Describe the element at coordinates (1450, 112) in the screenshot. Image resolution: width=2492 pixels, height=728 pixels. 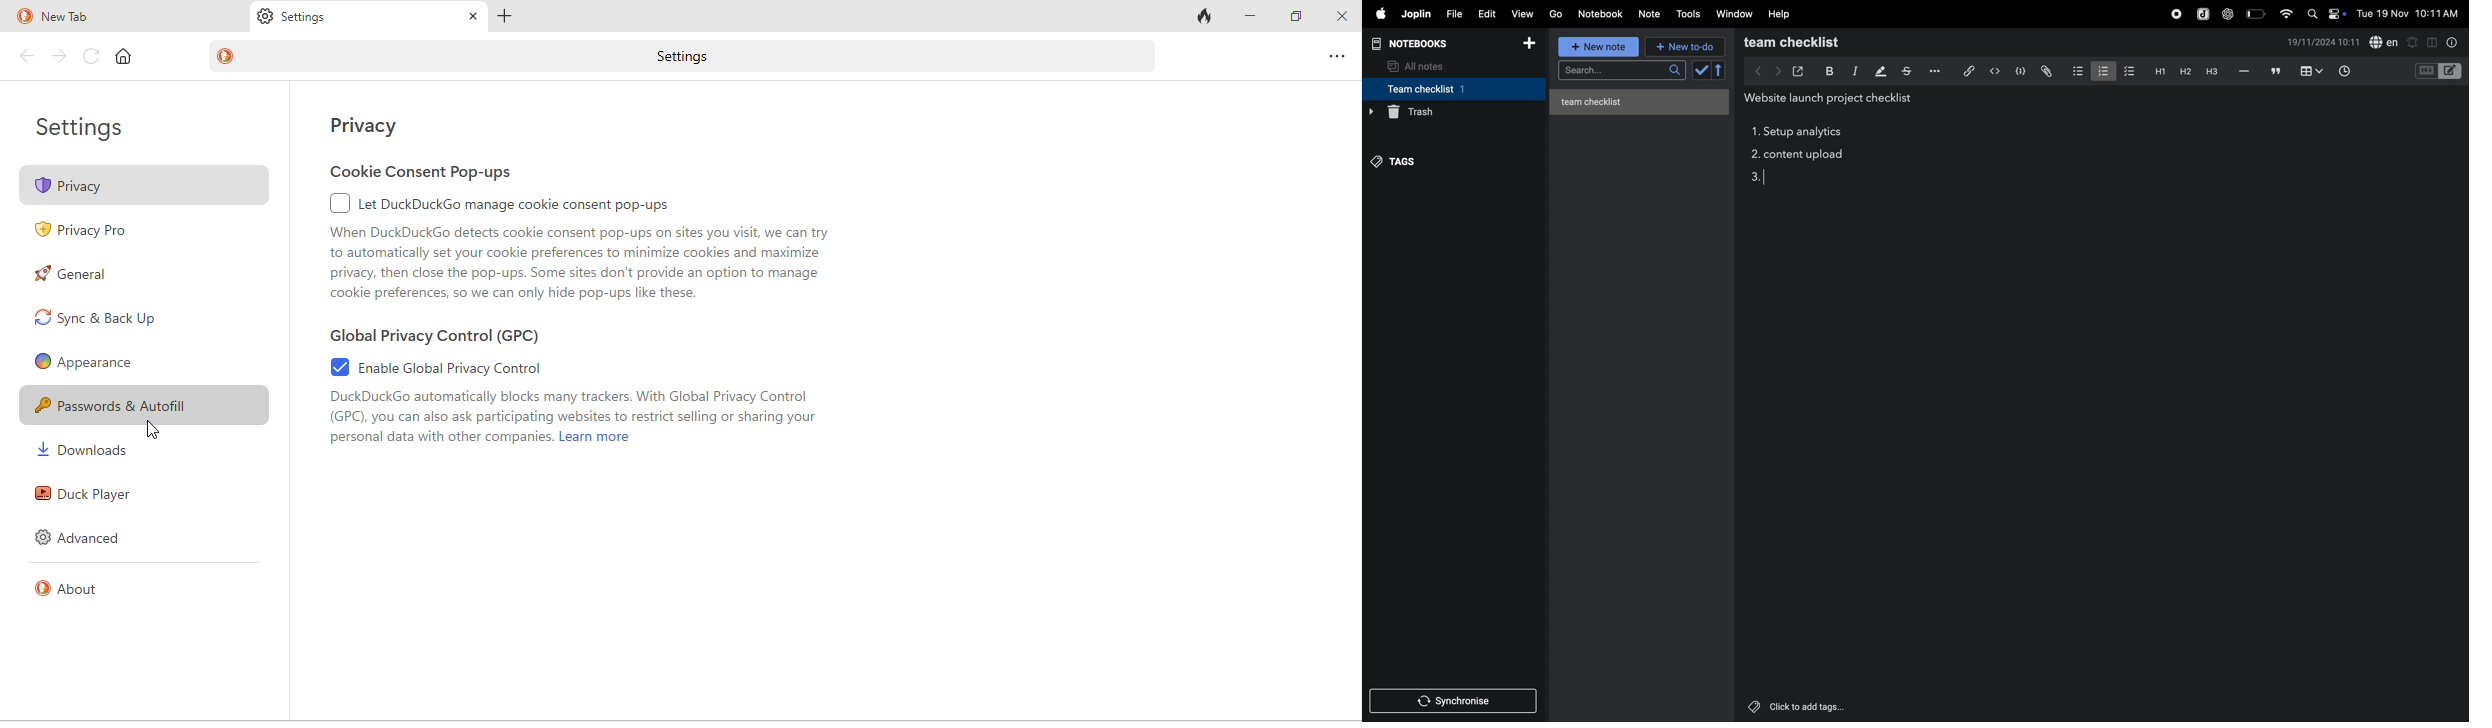
I see `trash` at that location.